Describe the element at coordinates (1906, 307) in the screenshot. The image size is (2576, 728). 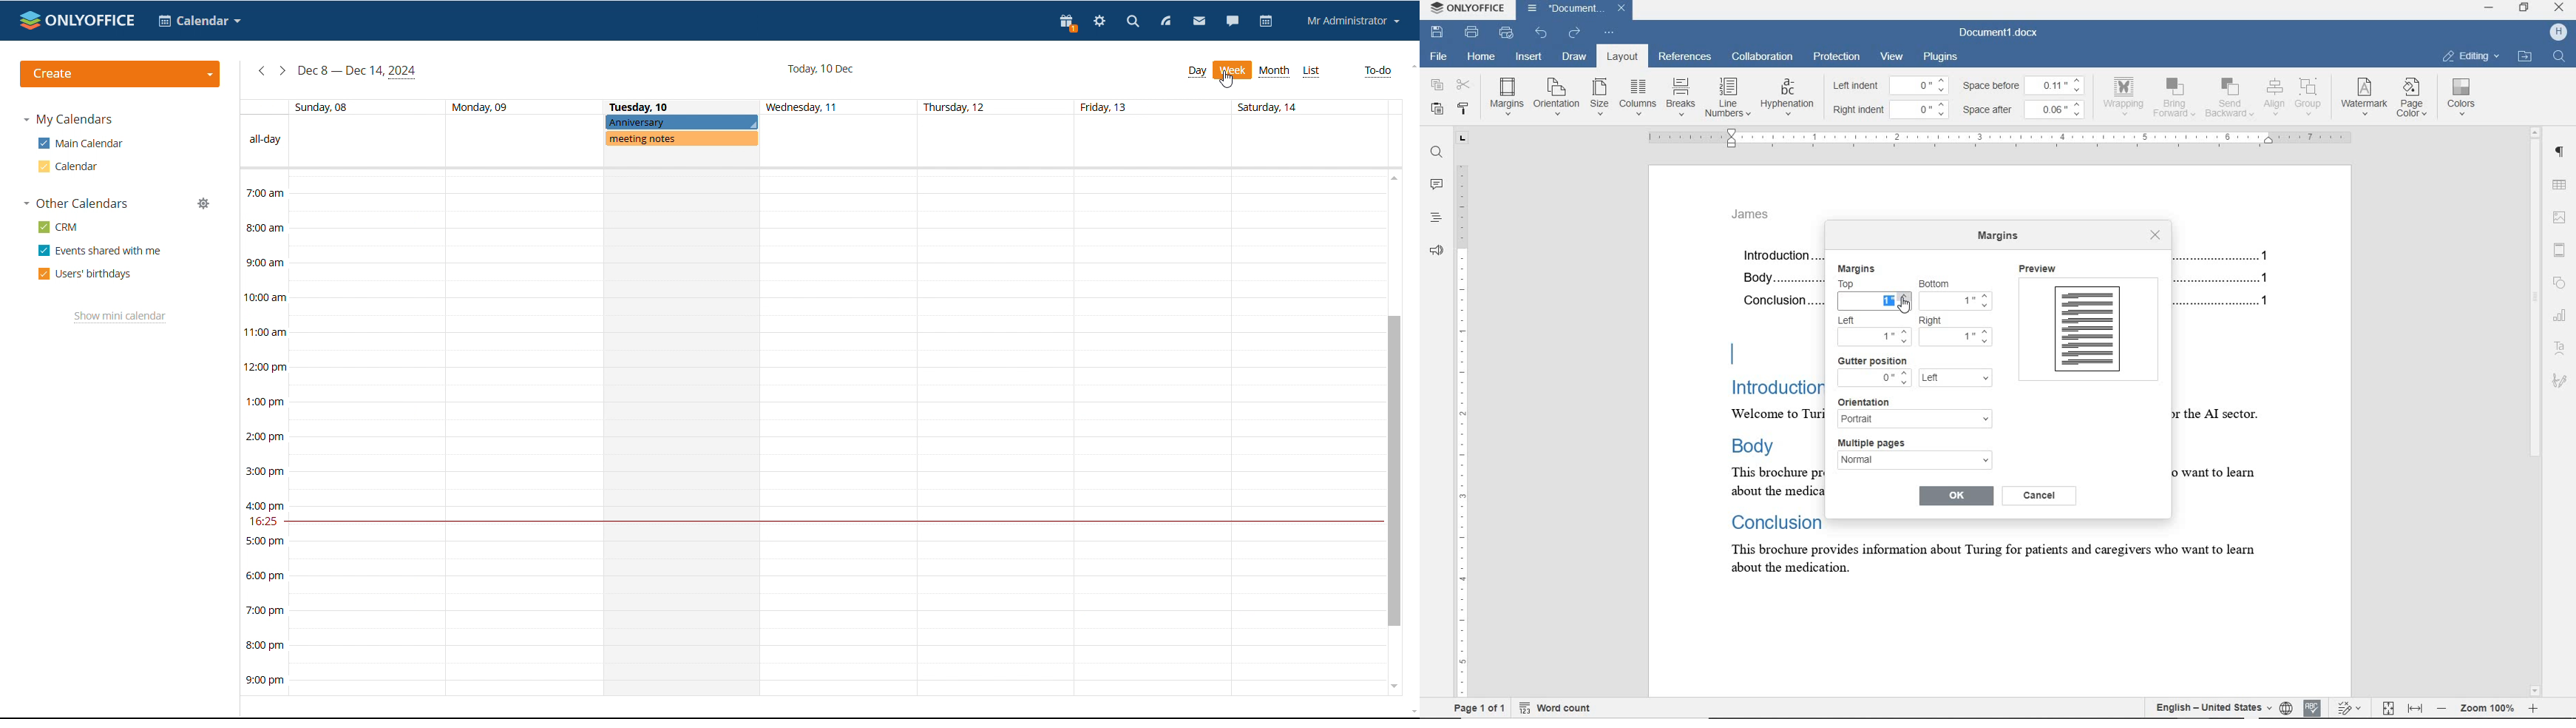
I see `cursor` at that location.